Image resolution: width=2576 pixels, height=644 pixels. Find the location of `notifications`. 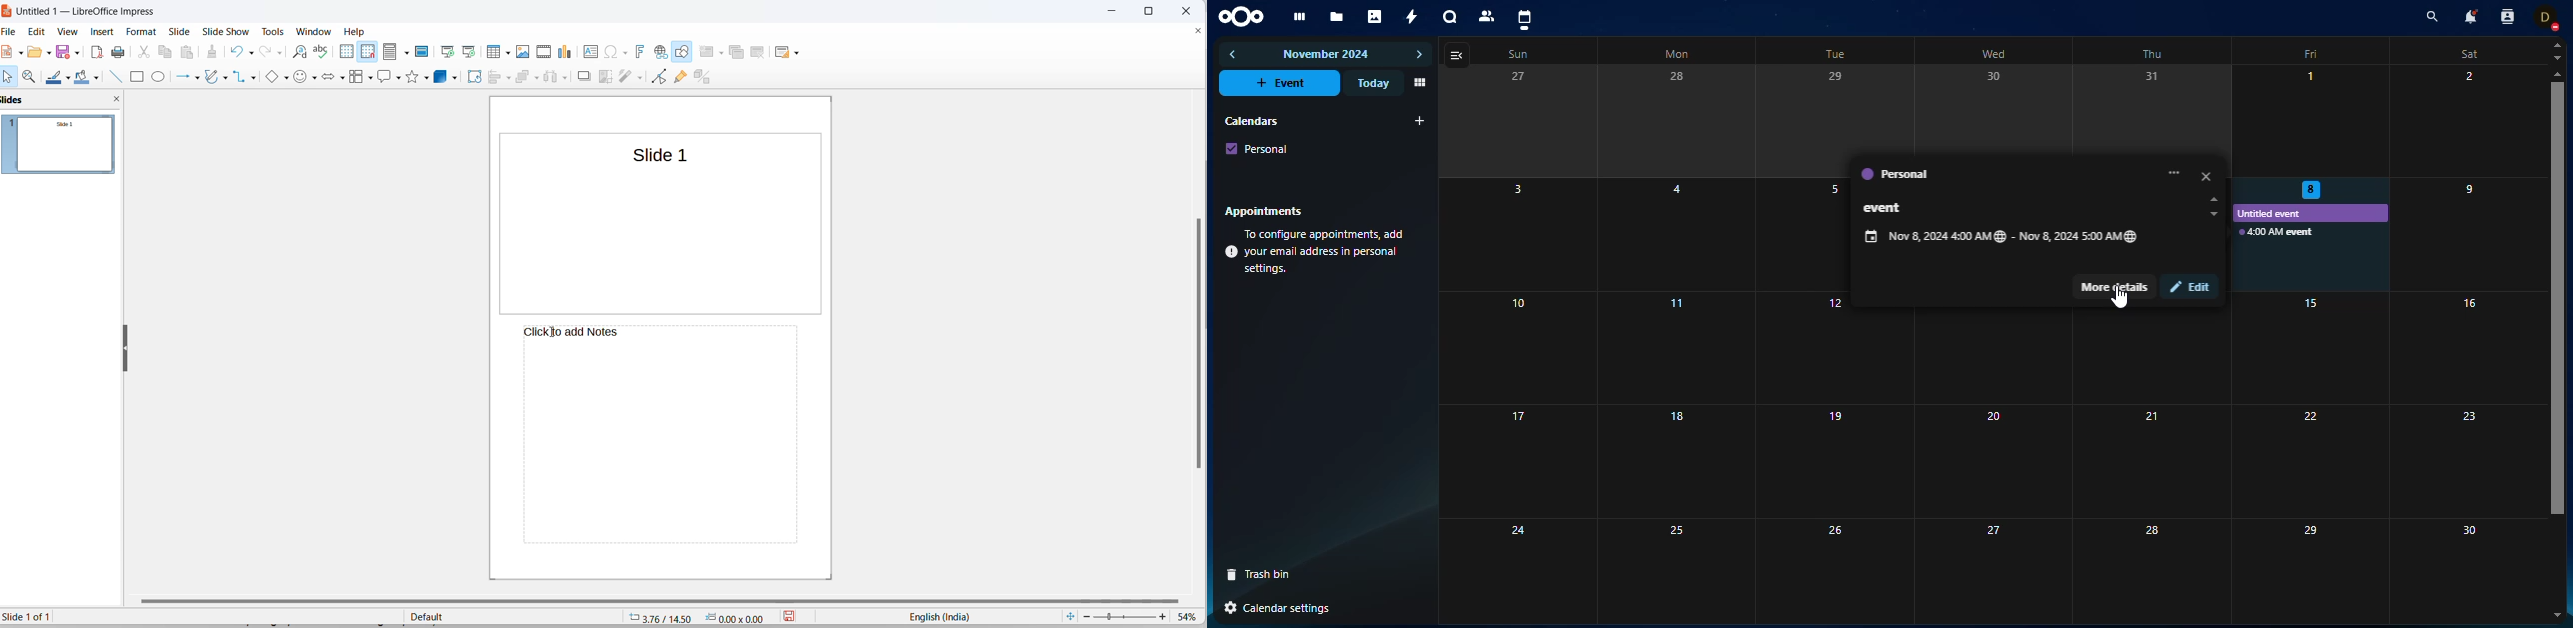

notifications is located at coordinates (2468, 16).